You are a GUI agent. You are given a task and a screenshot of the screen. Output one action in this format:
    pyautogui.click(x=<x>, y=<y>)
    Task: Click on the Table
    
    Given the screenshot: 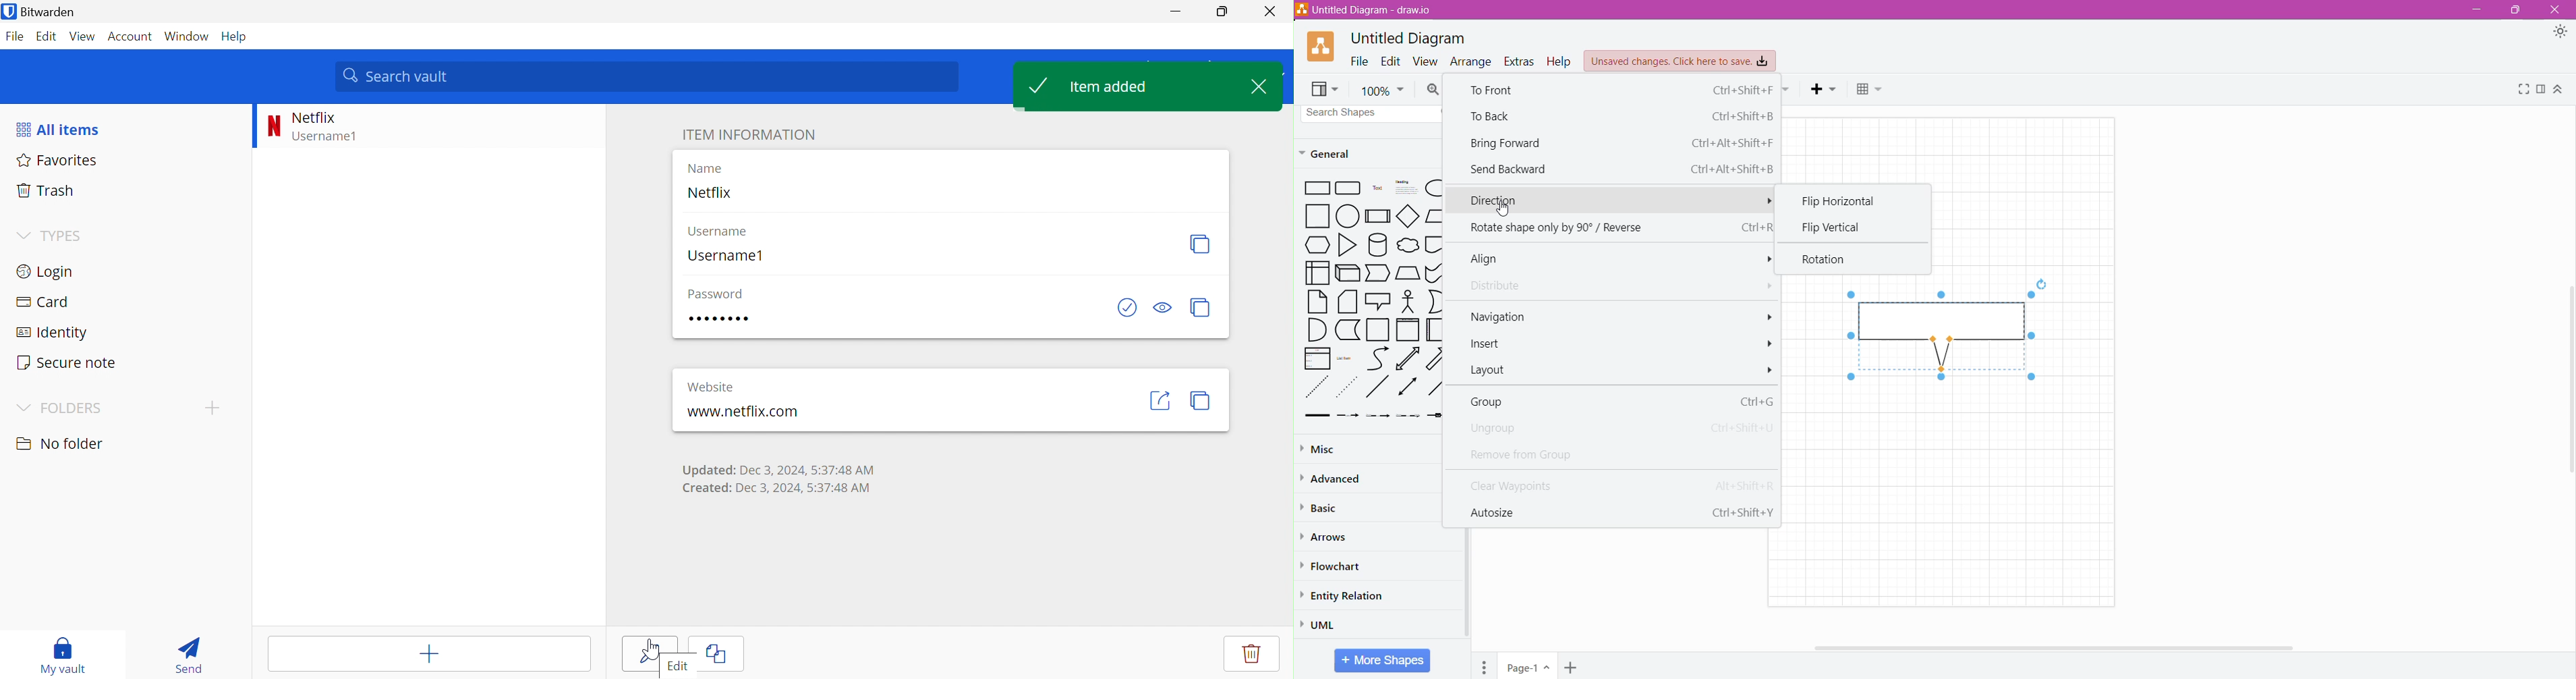 What is the action you would take?
    pyautogui.click(x=1871, y=91)
    